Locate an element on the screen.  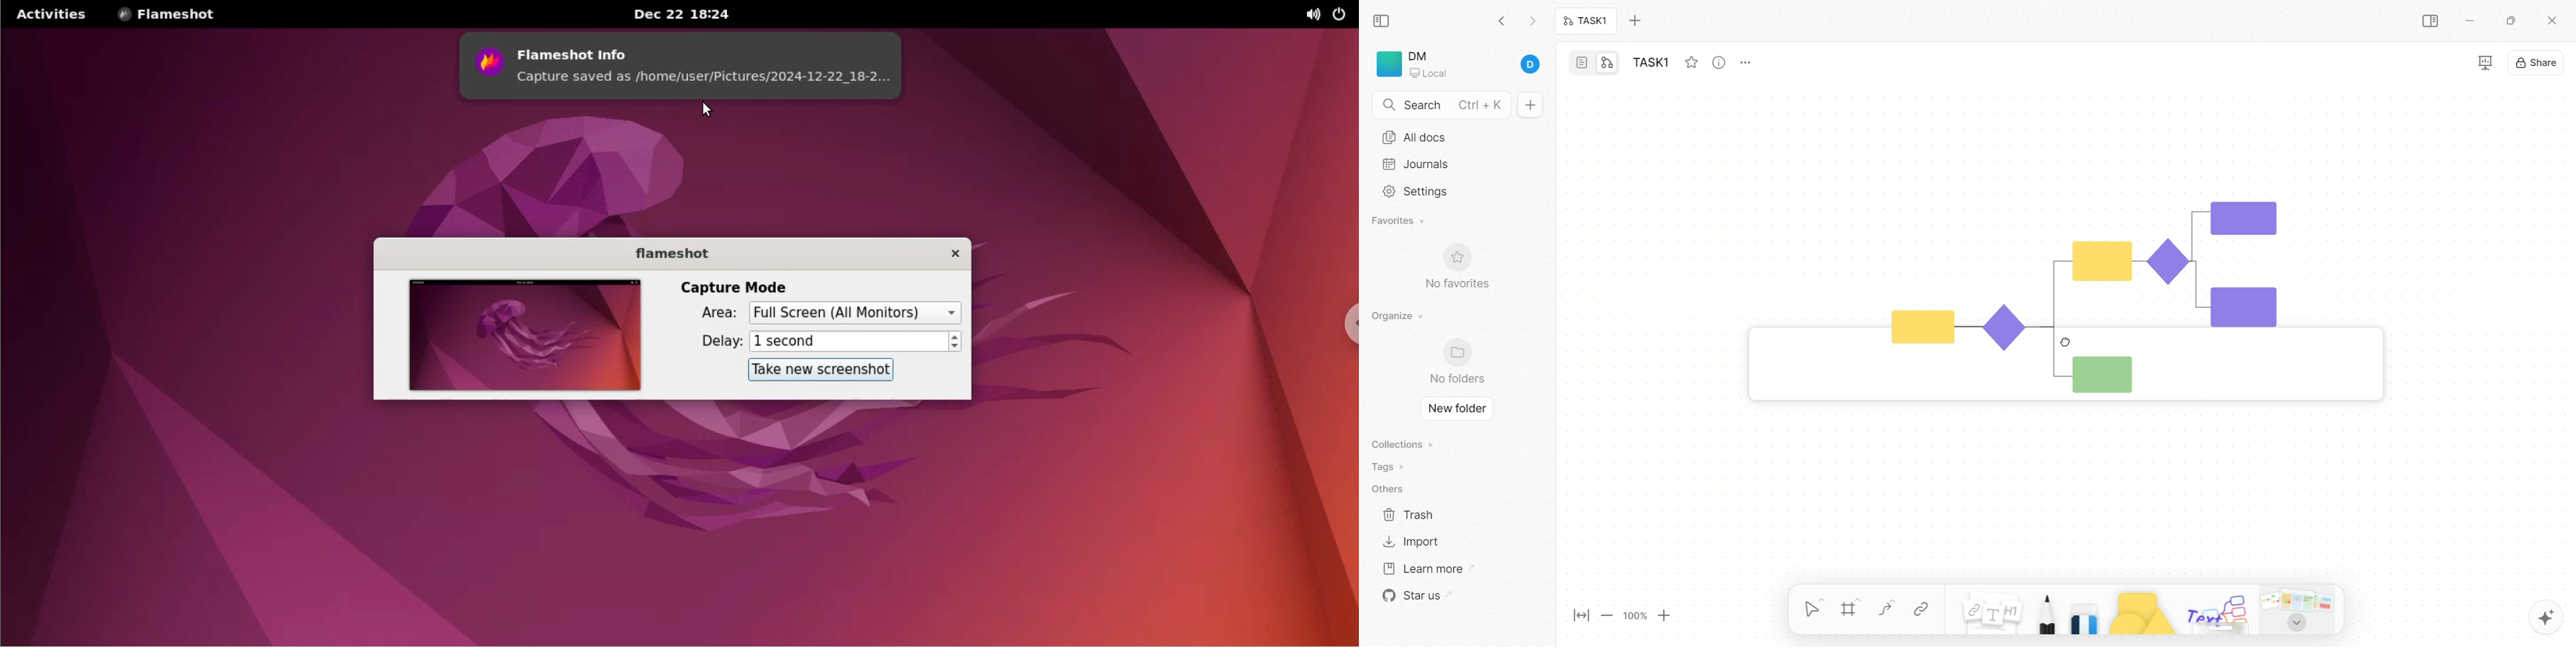
cursor is located at coordinates (2062, 342).